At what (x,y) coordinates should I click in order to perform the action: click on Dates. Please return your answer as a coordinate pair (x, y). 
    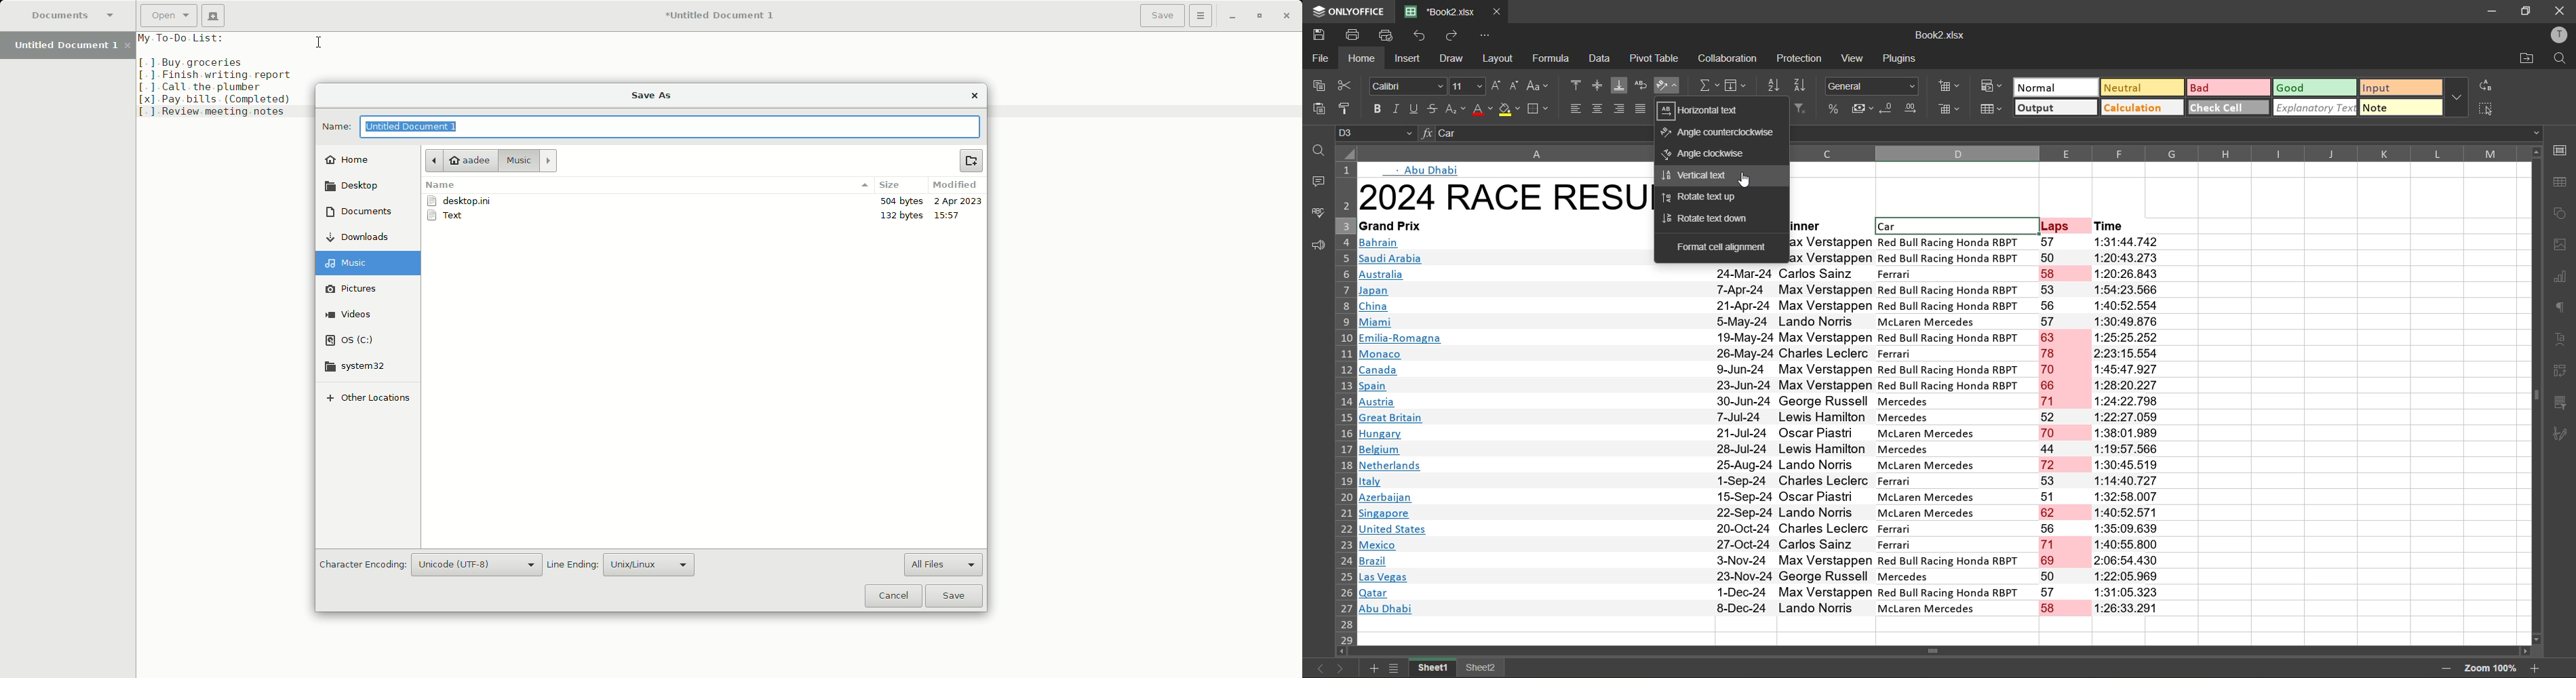
    Looking at the image, I should click on (1723, 442).